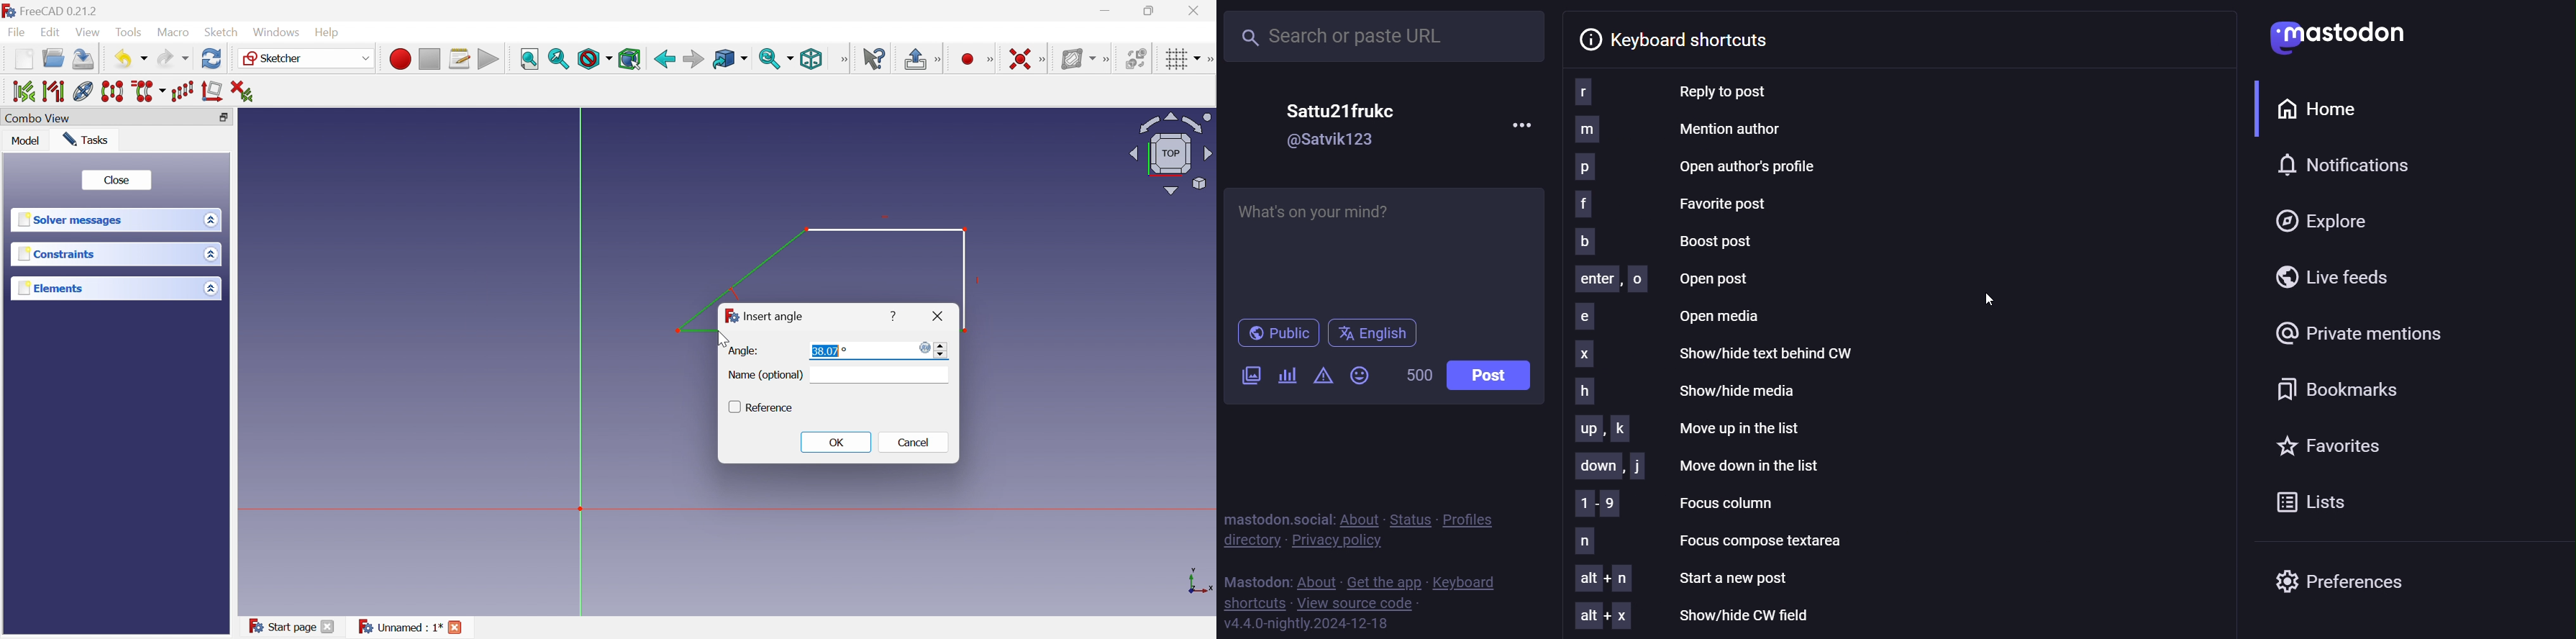  Describe the element at coordinates (1253, 602) in the screenshot. I see `shortcut` at that location.